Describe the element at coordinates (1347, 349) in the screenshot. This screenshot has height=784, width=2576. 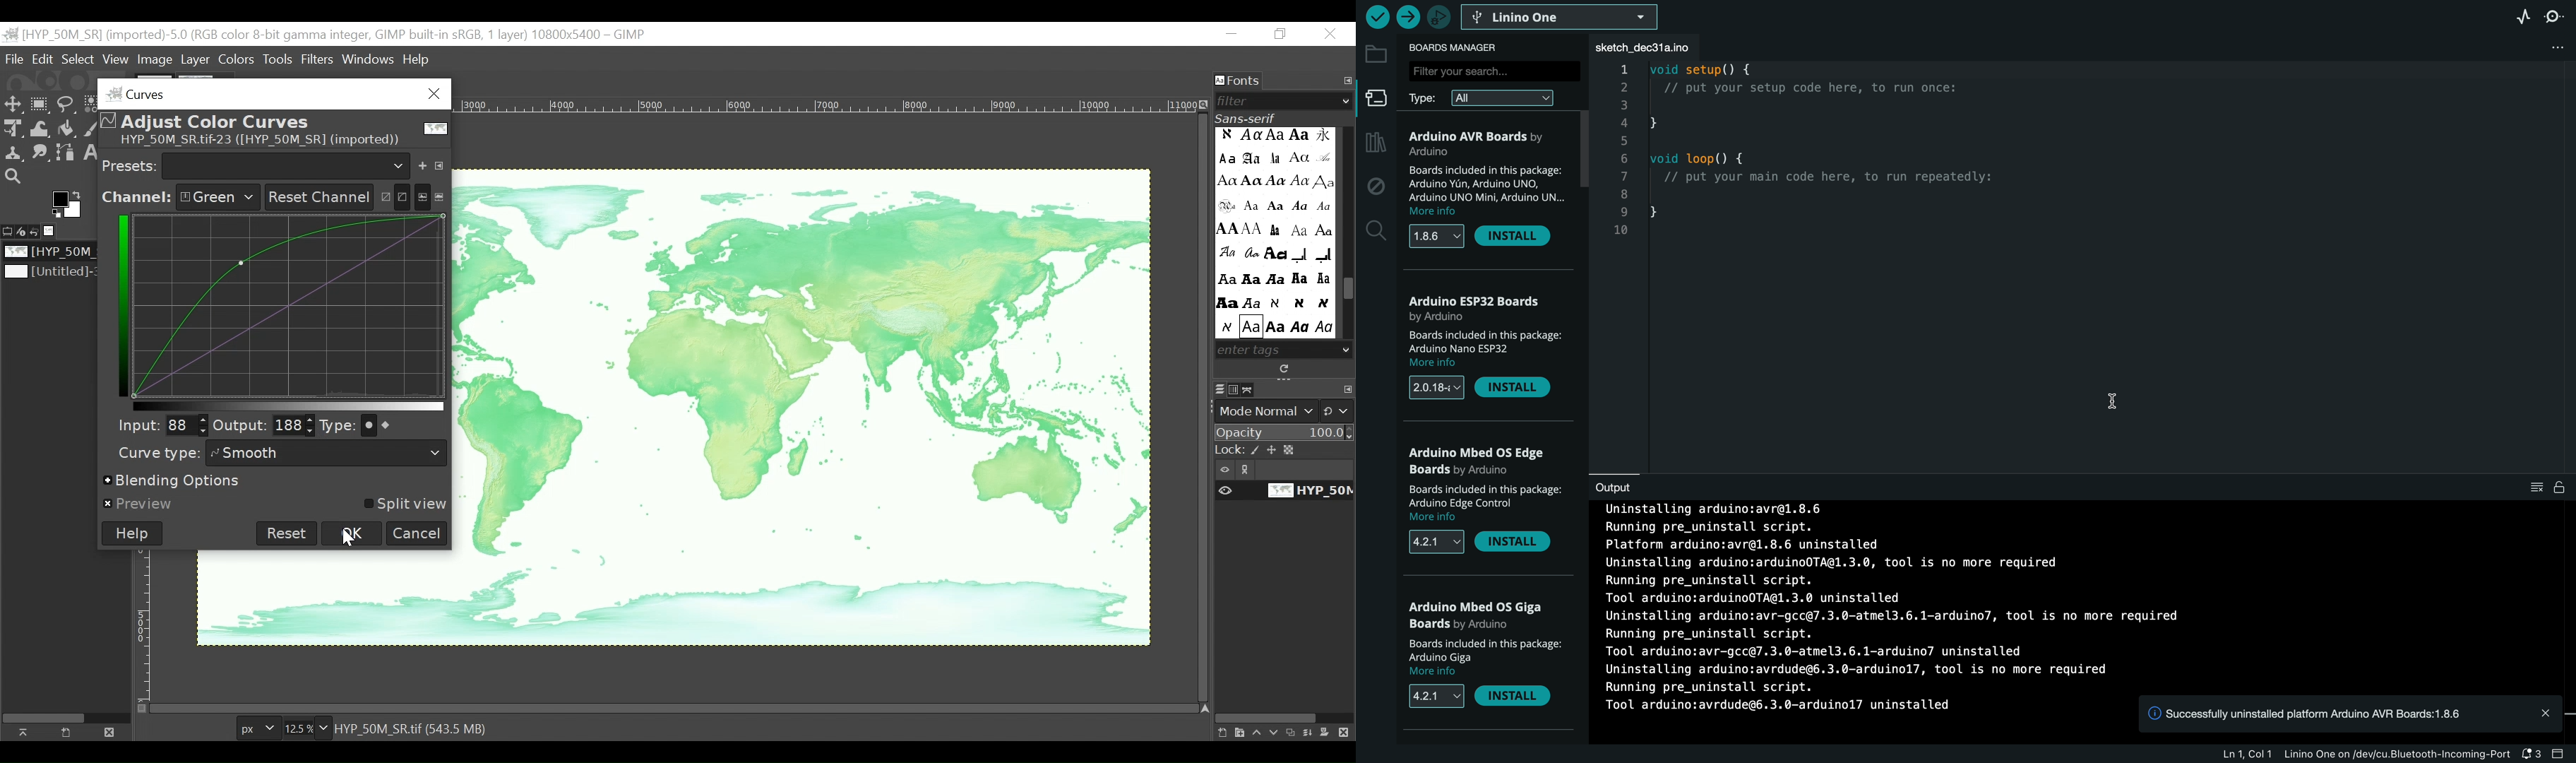
I see `Scroll down` at that location.